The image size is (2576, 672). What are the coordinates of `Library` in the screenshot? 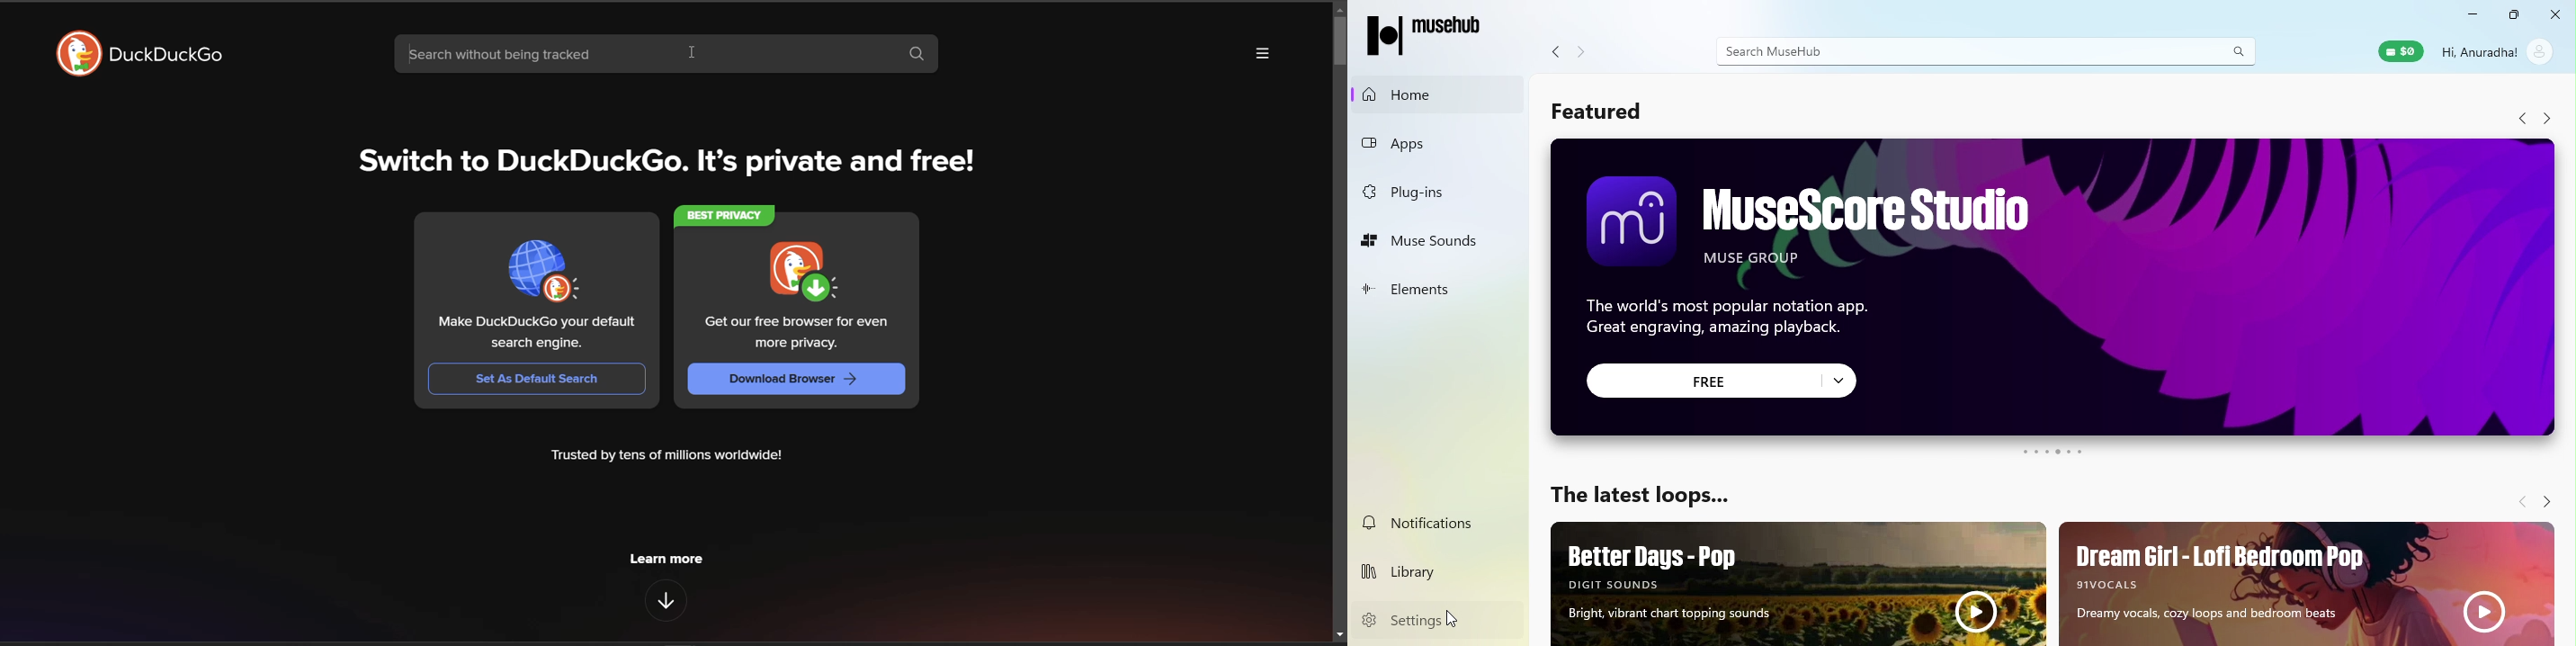 It's located at (1441, 570).